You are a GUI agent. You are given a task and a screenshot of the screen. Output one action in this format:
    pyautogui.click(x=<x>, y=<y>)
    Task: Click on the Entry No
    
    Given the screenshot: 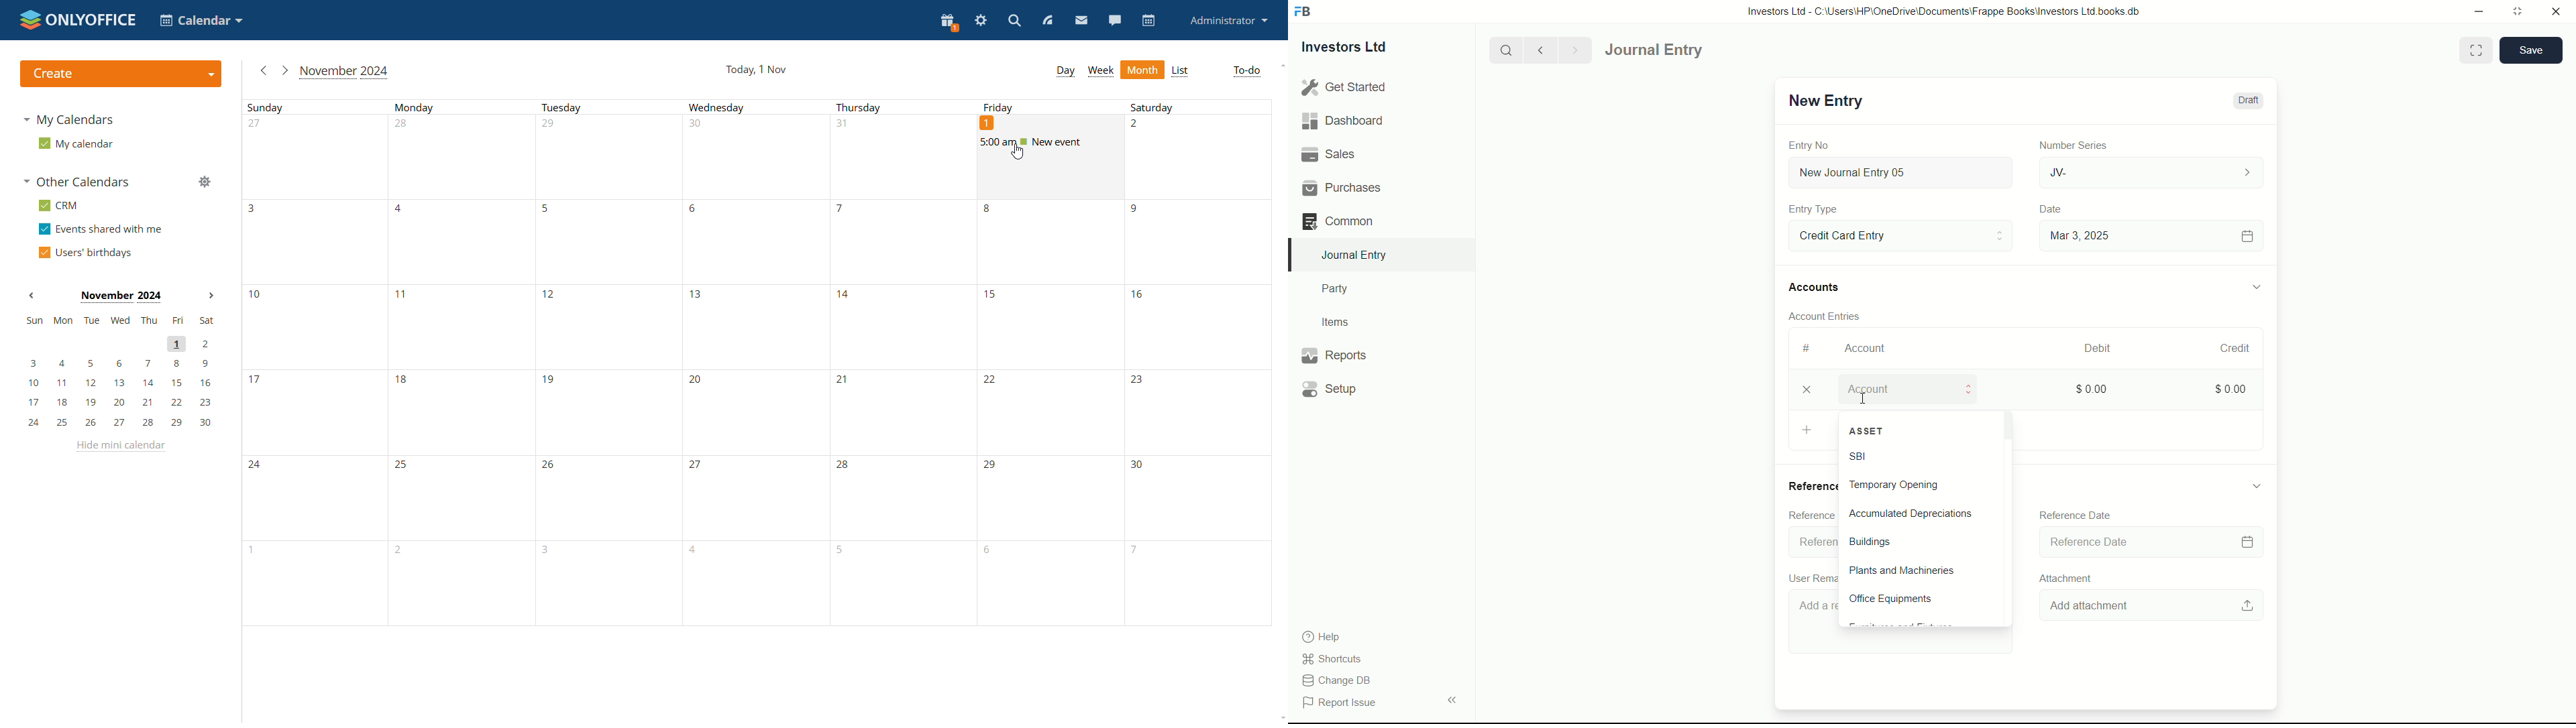 What is the action you would take?
    pyautogui.click(x=1811, y=143)
    